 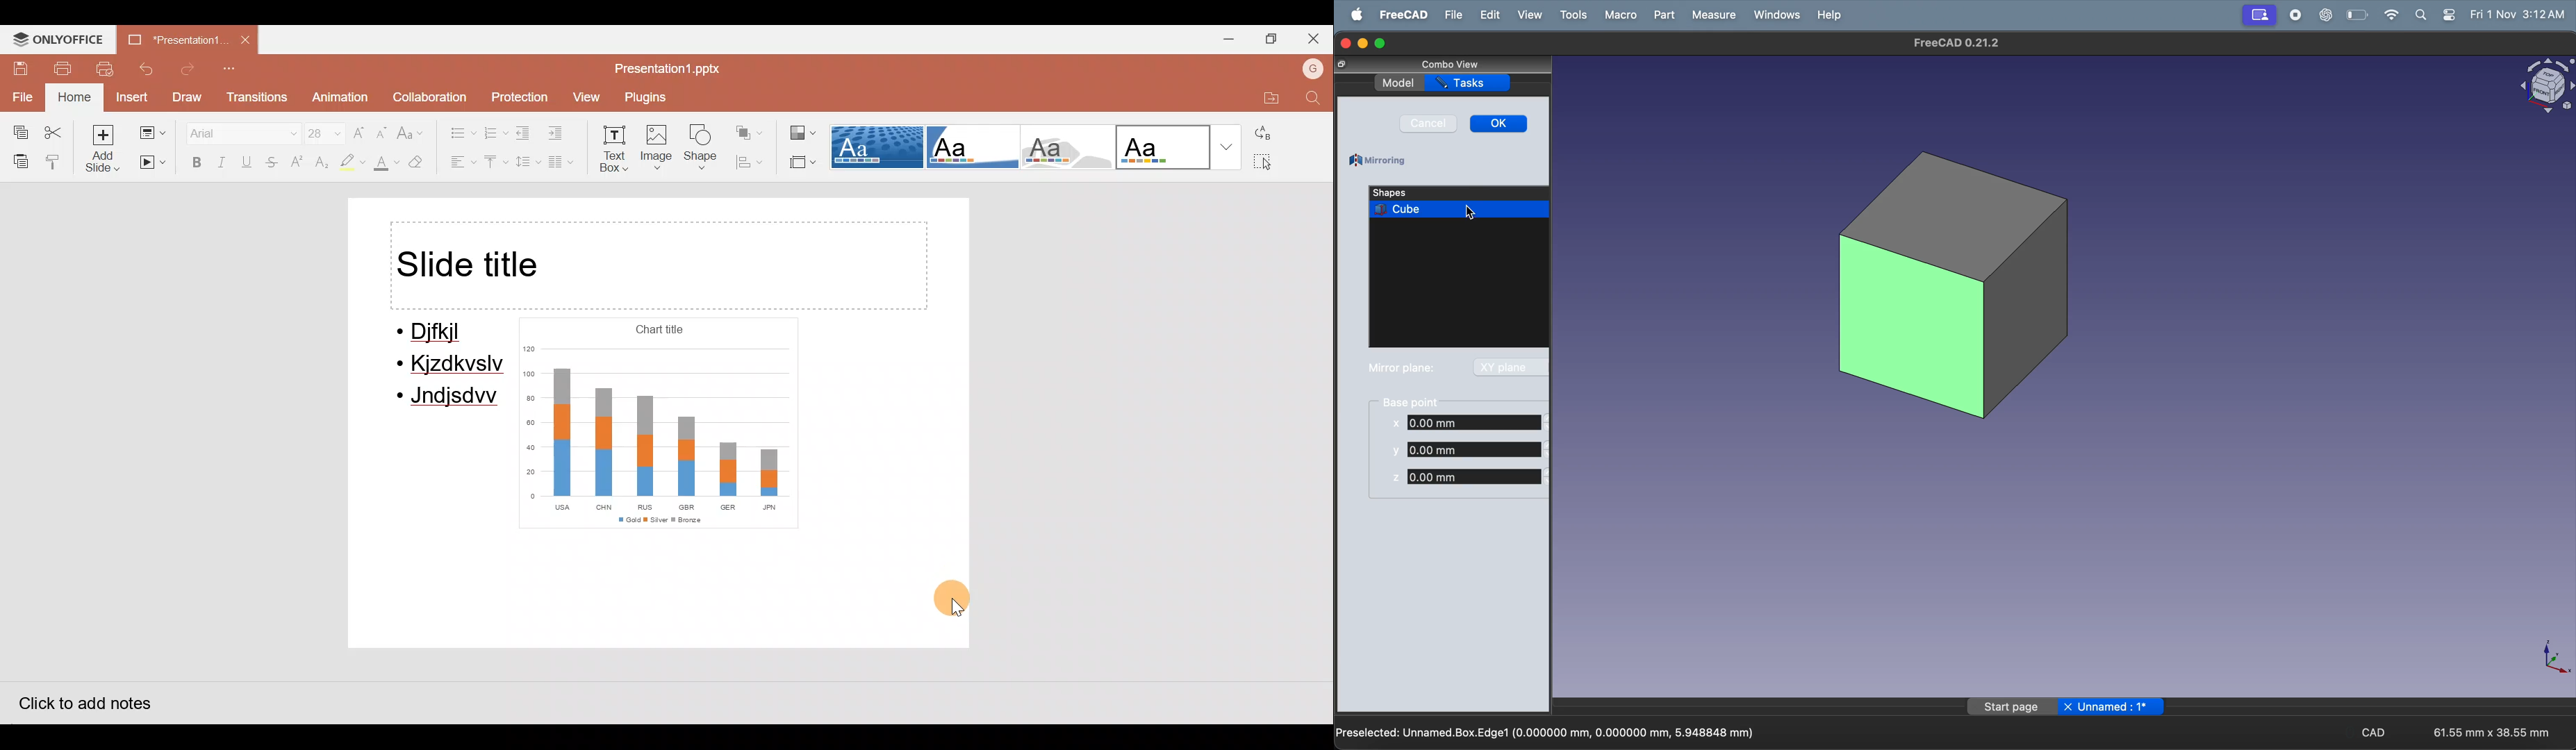 I want to click on Fill colour, so click(x=385, y=165).